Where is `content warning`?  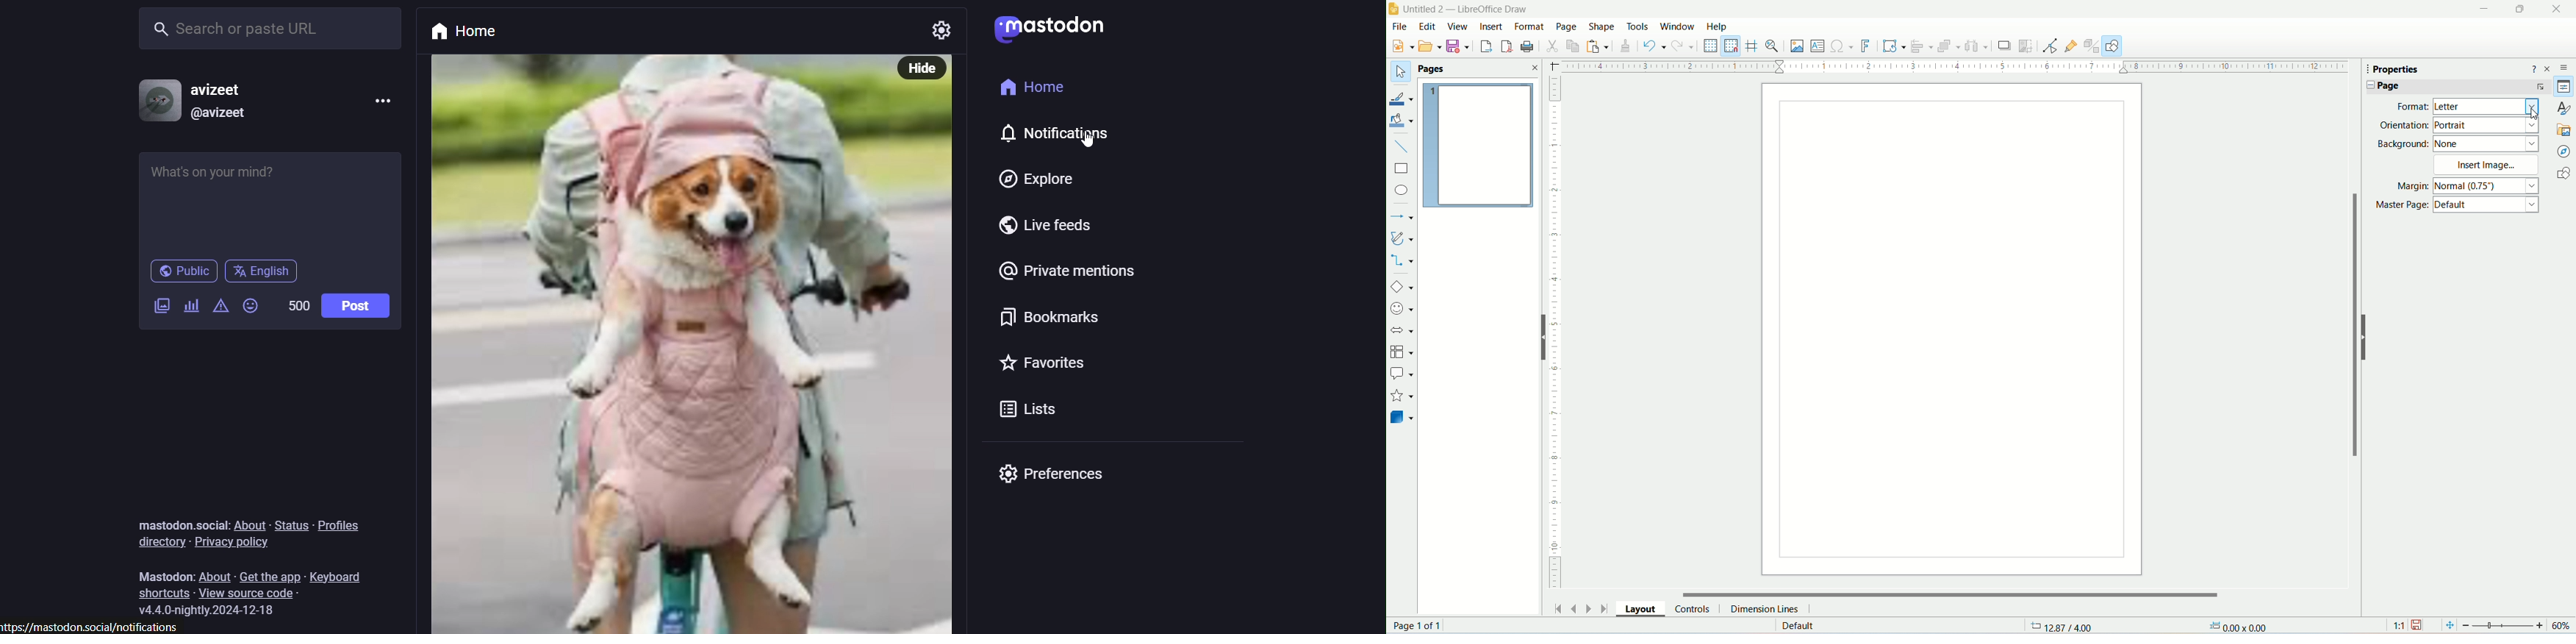 content warning is located at coordinates (219, 307).